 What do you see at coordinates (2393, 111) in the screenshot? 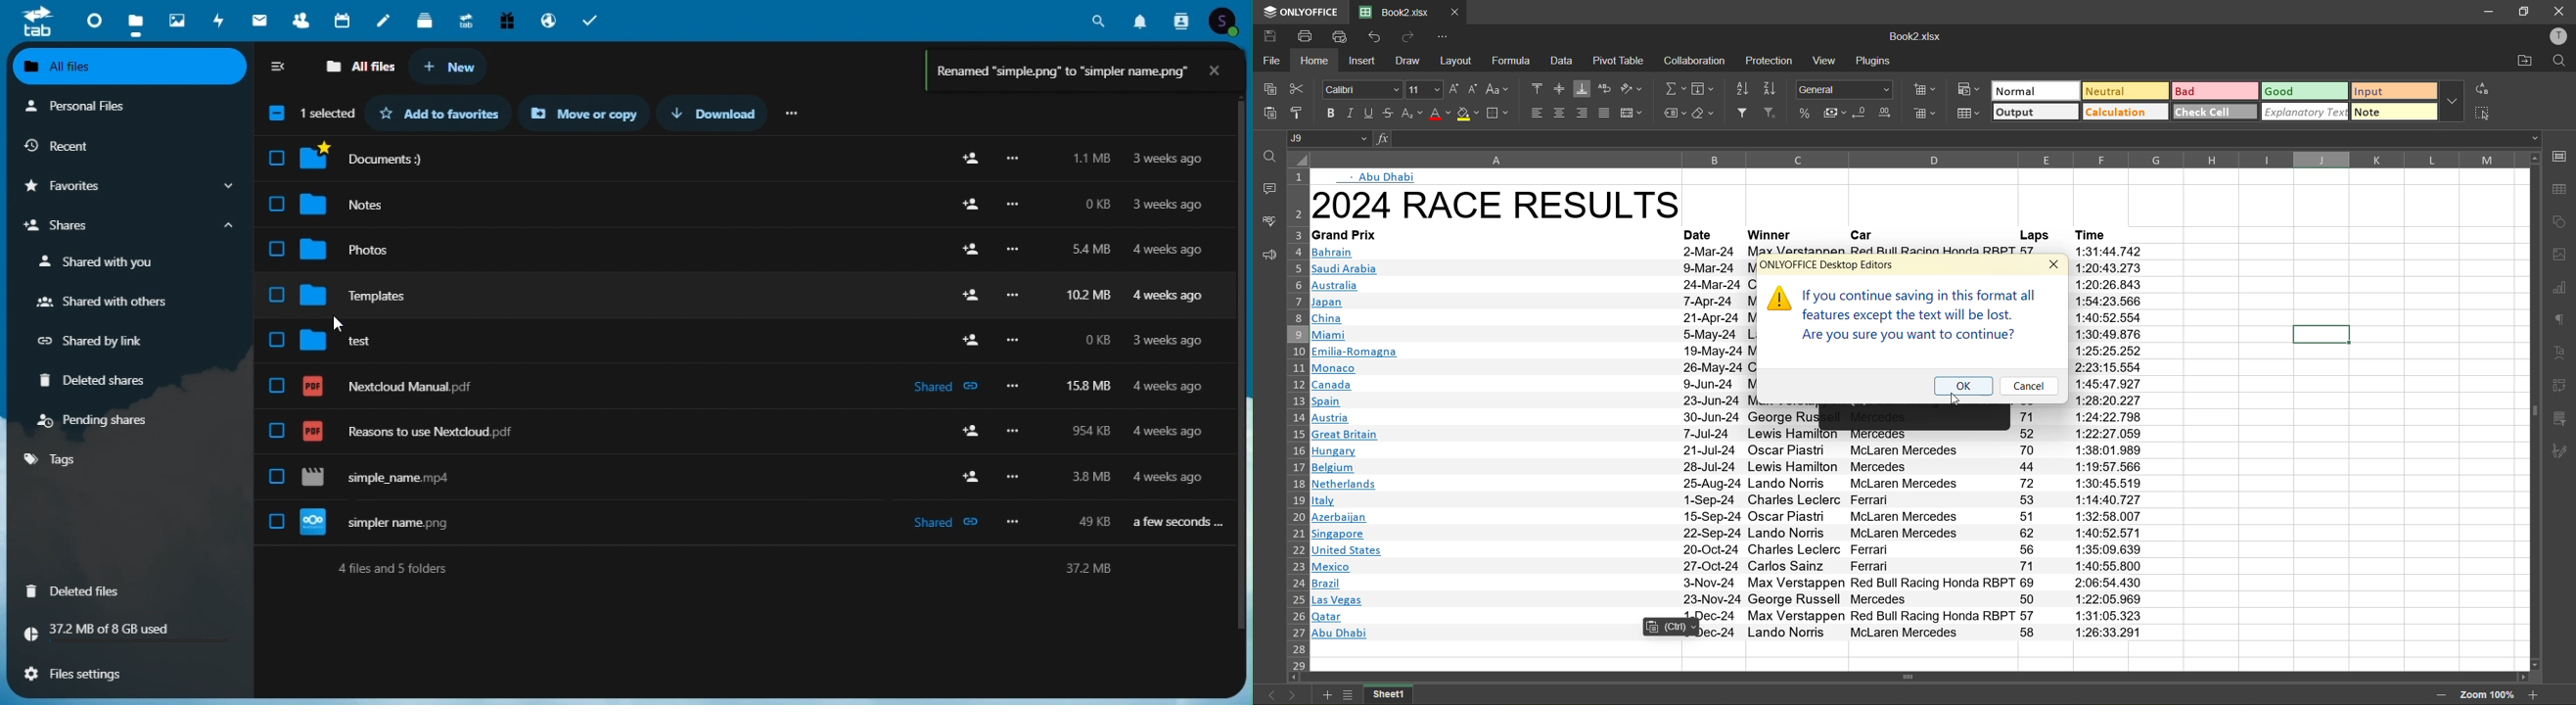
I see `note` at bounding box center [2393, 111].